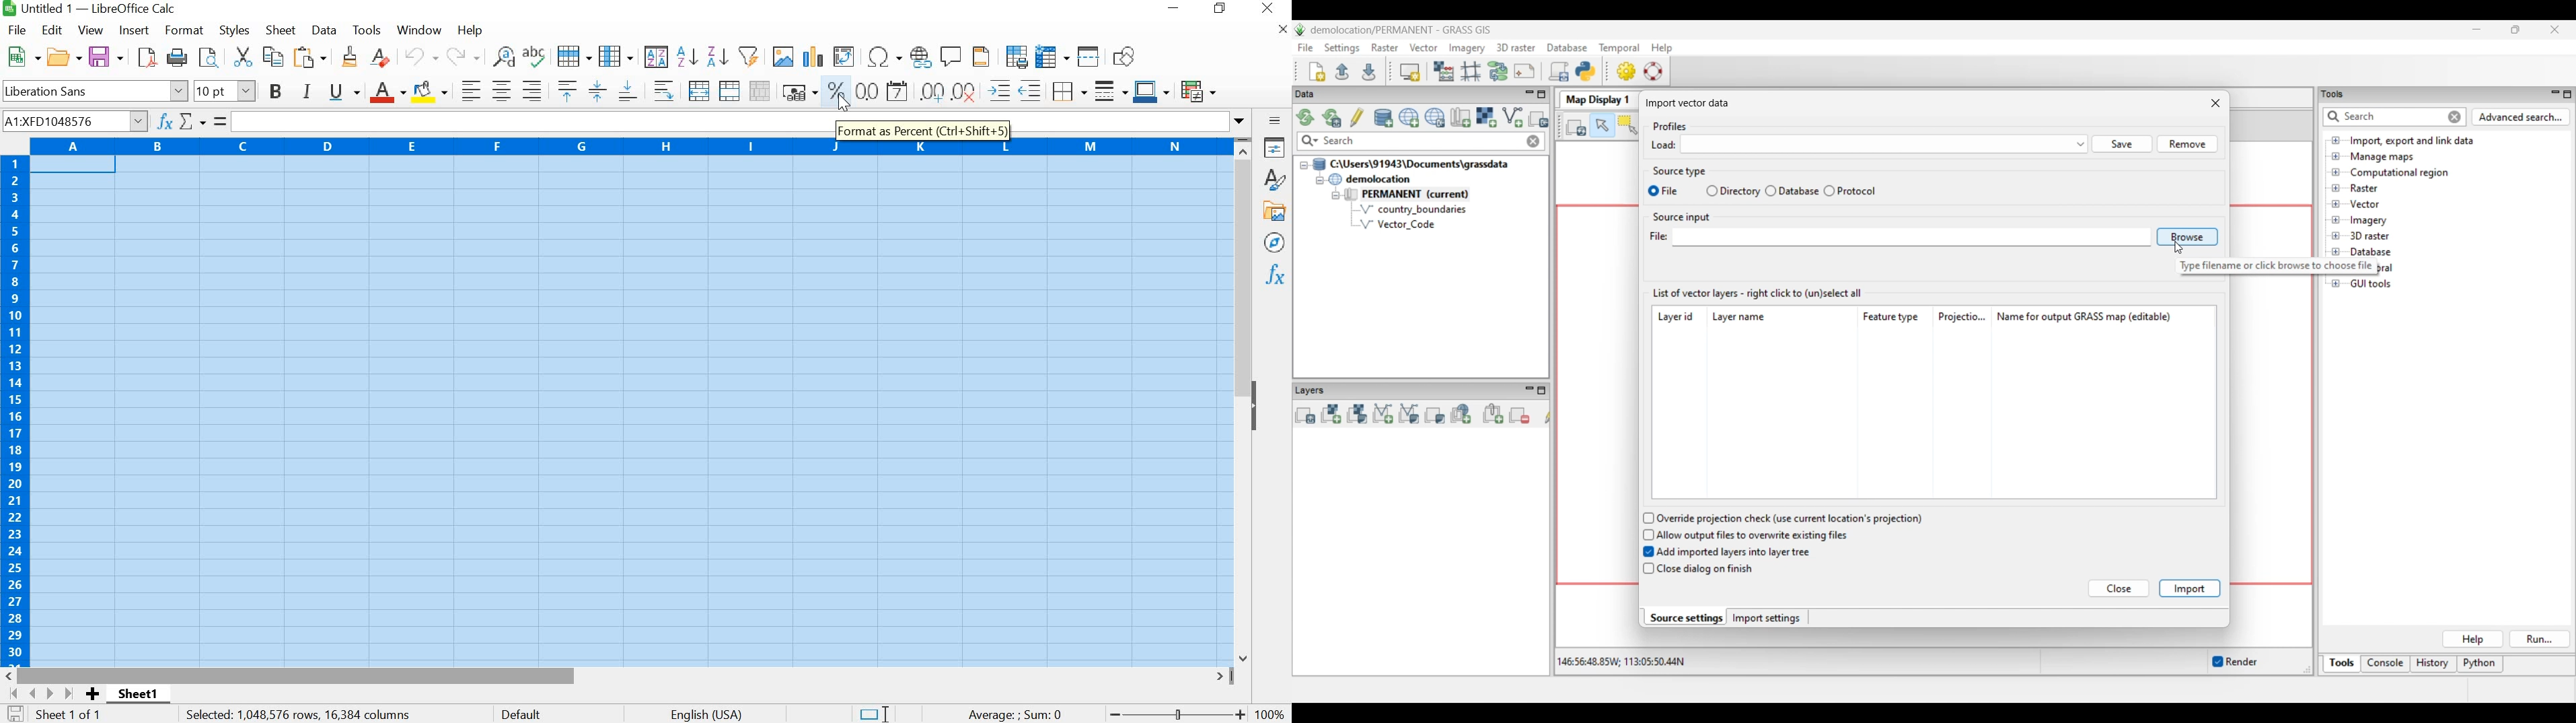 The height and width of the screenshot is (728, 2576). I want to click on Insert Special Characters, so click(883, 55).